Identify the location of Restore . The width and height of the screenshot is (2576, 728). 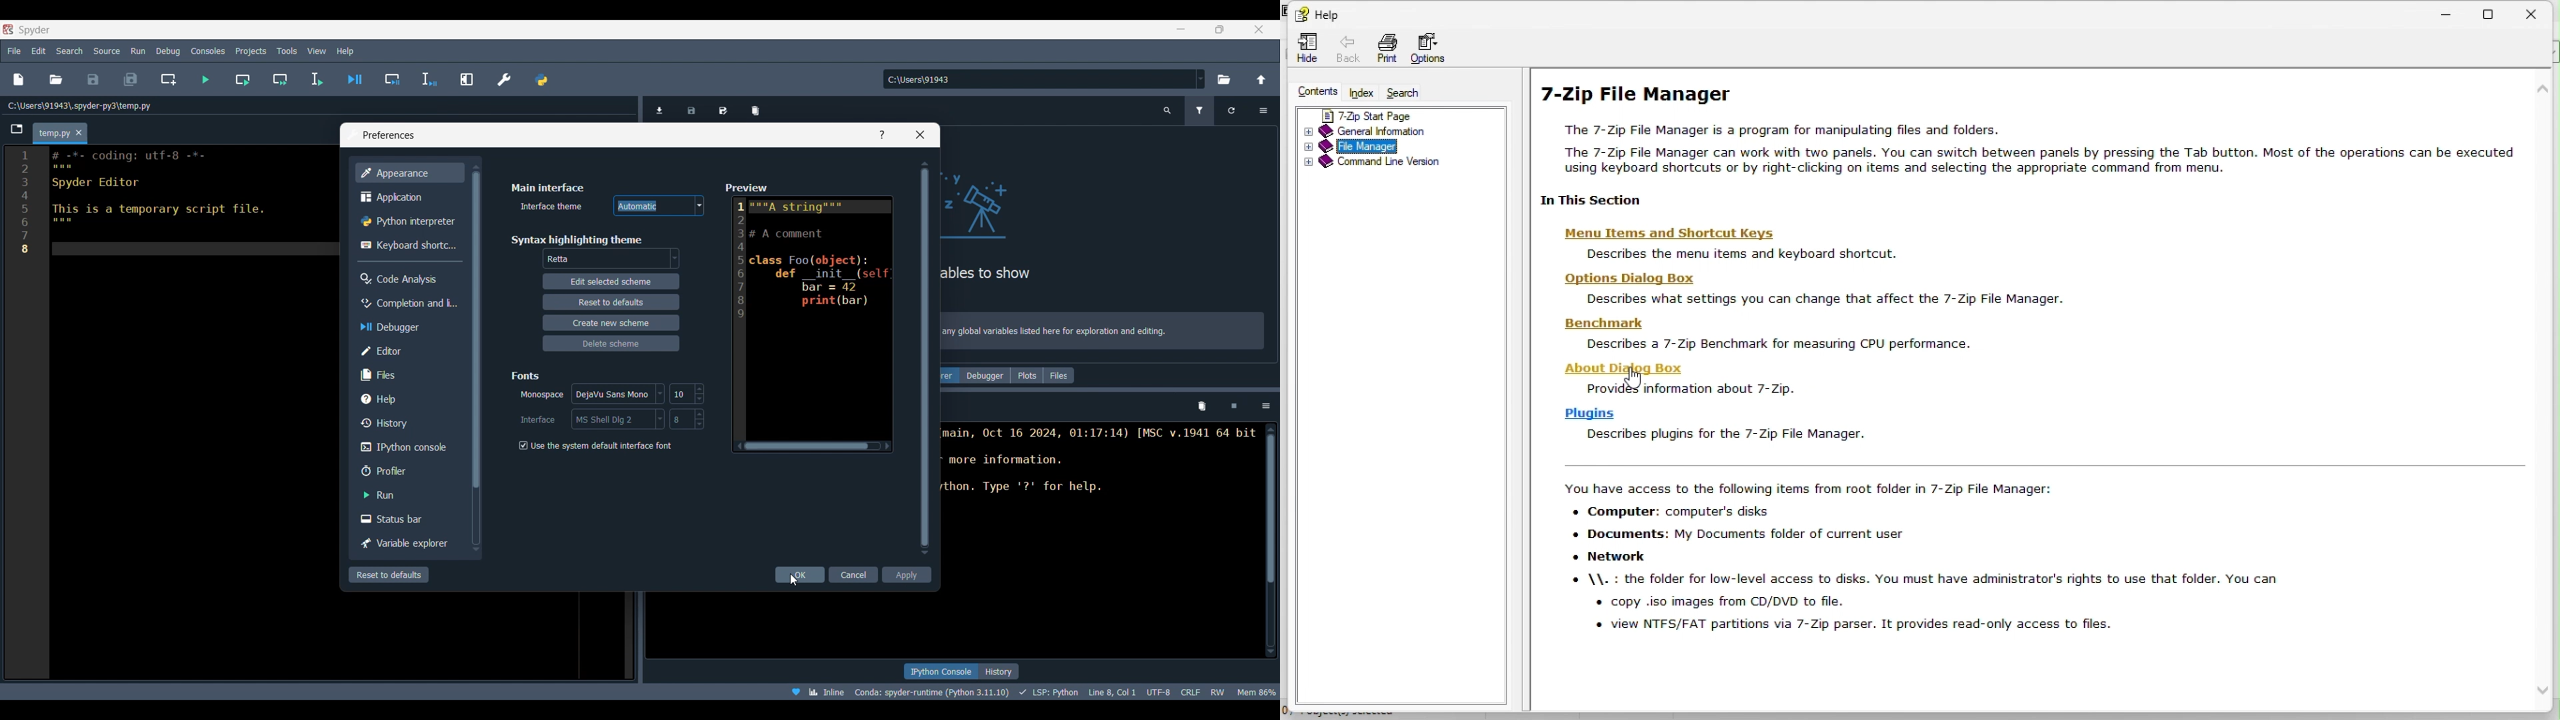
(2491, 12).